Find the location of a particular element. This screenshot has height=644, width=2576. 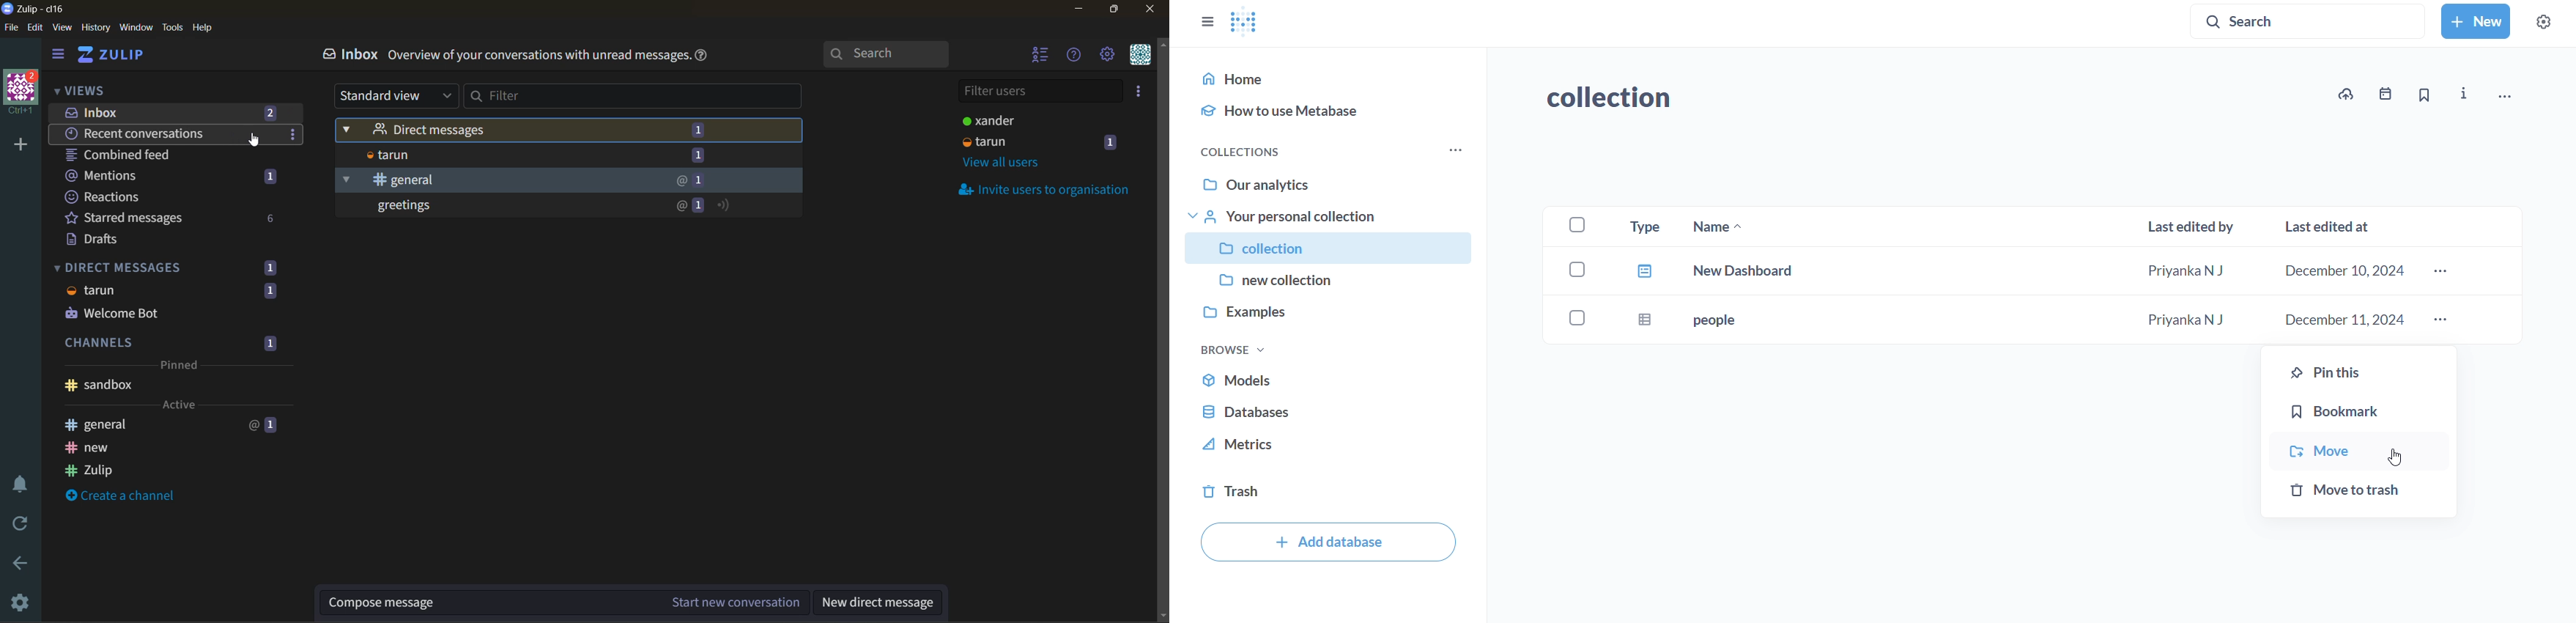

sandbox is located at coordinates (172, 386).